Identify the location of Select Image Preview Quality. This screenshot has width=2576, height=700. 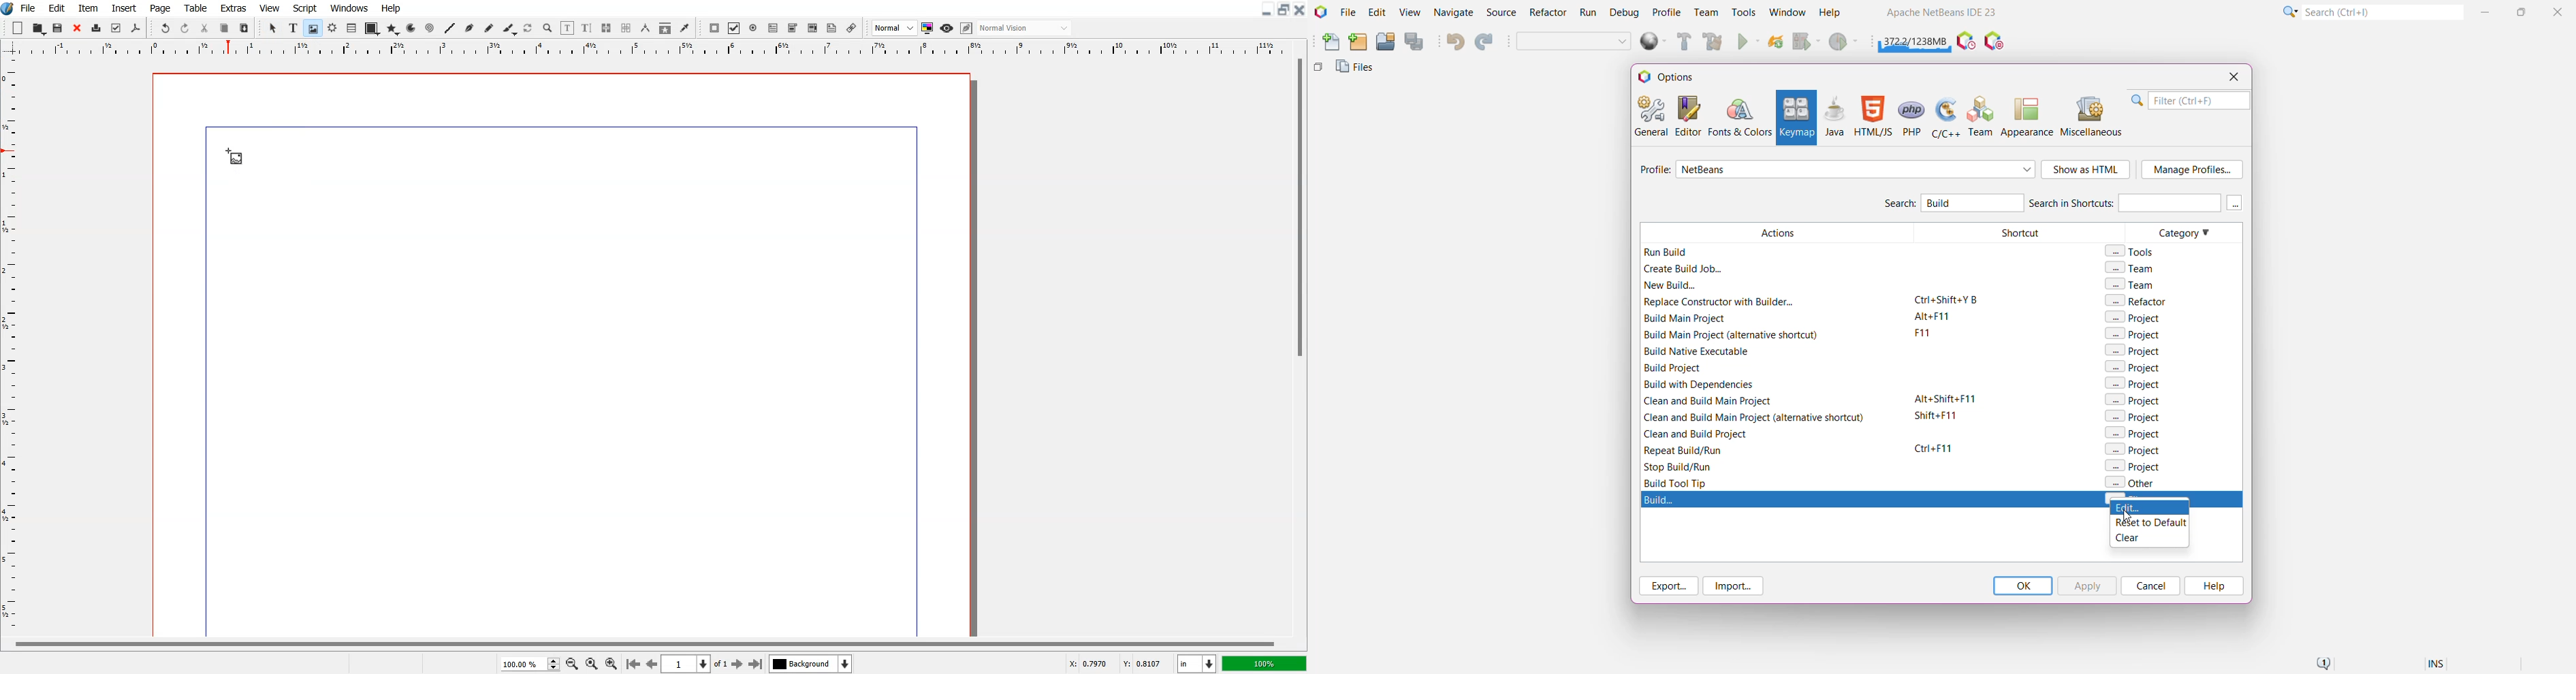
(894, 28).